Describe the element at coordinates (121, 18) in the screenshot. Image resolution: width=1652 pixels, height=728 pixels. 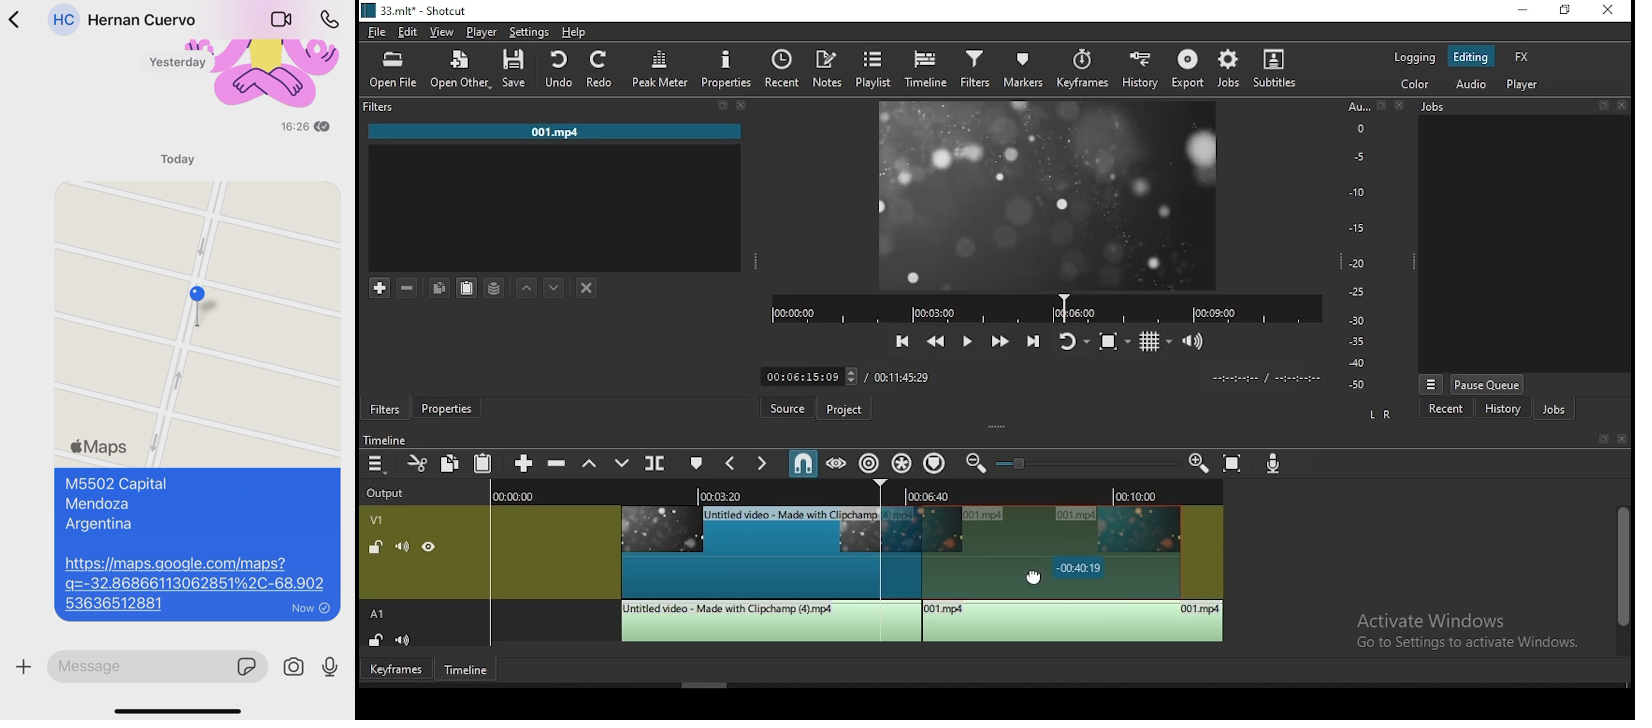
I see `Hernan Cuervo profile` at that location.